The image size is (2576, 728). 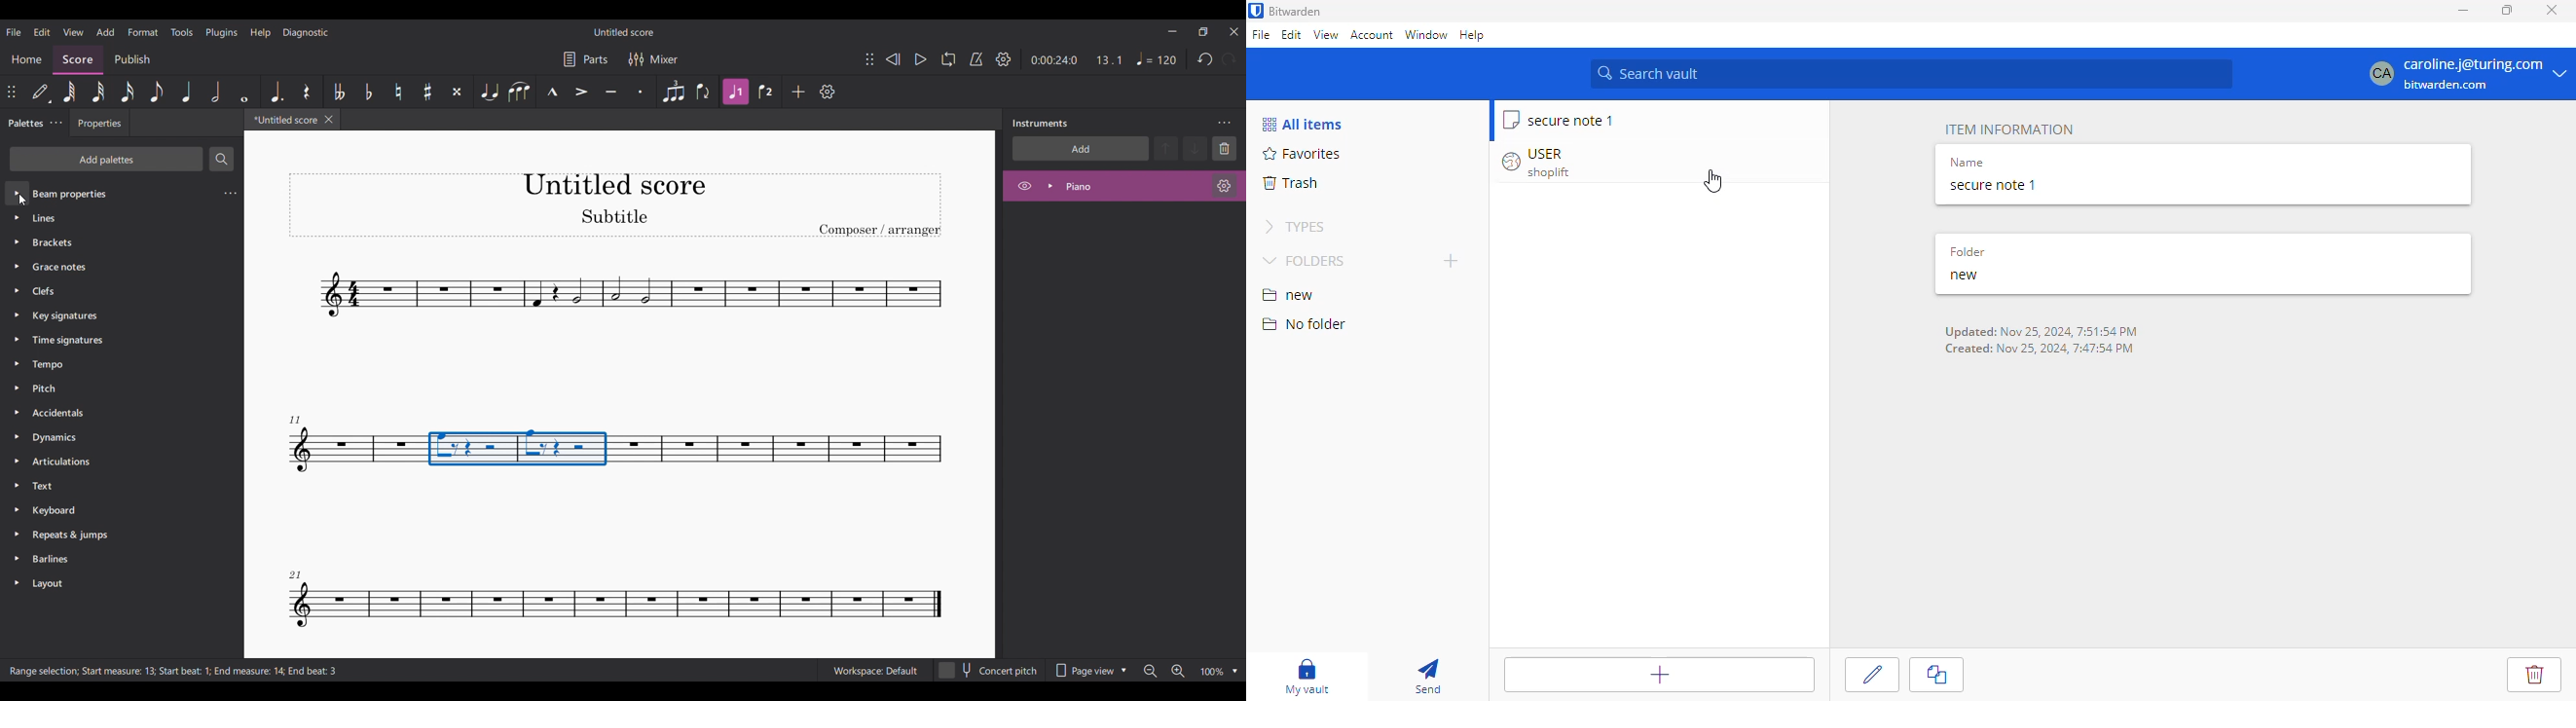 What do you see at coordinates (1040, 123) in the screenshot?
I see `Instruments` at bounding box center [1040, 123].